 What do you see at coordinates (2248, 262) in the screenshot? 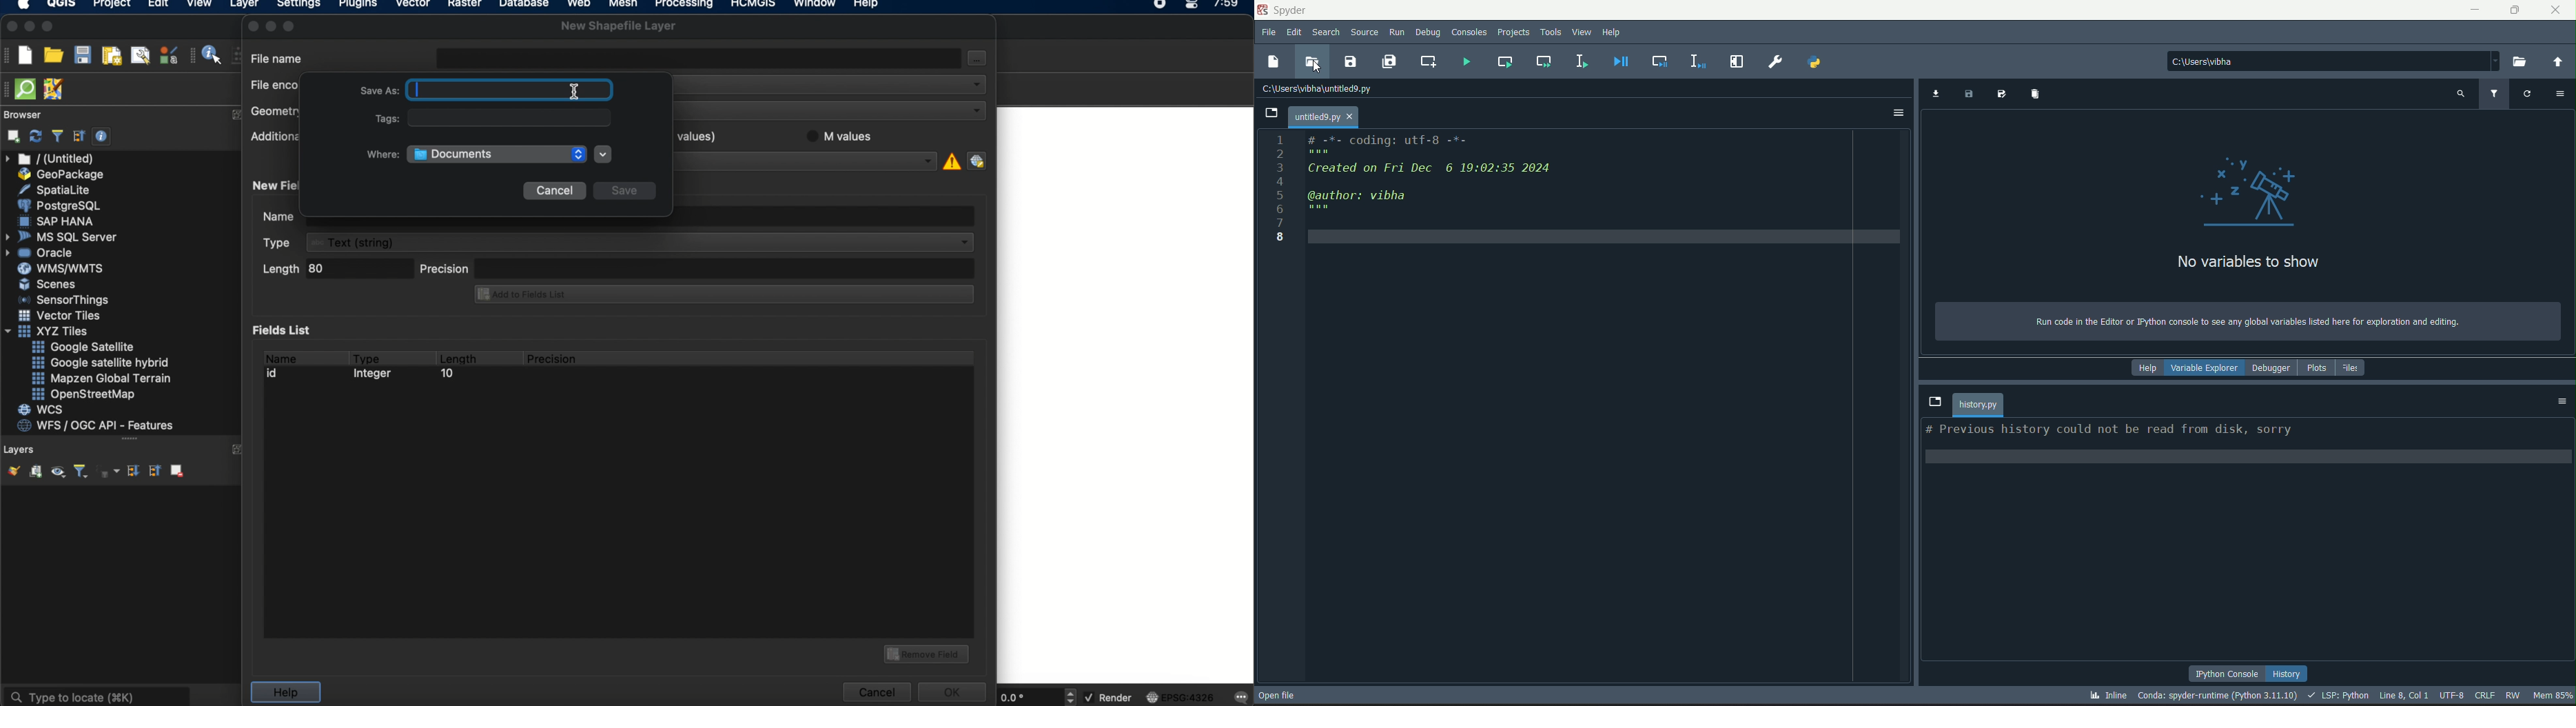
I see `text` at bounding box center [2248, 262].